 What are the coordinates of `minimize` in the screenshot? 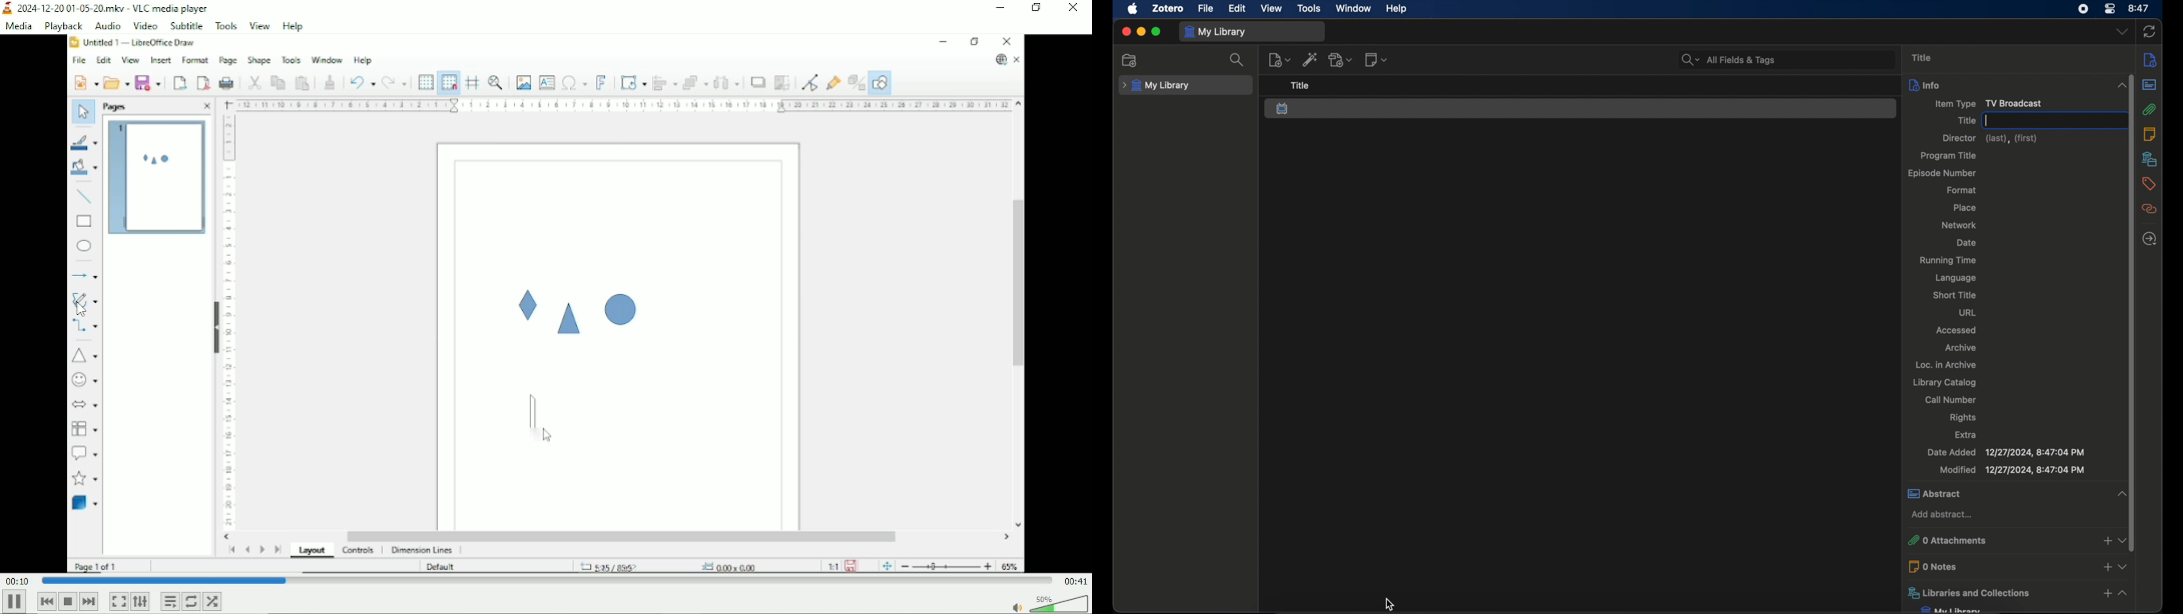 It's located at (1141, 32).